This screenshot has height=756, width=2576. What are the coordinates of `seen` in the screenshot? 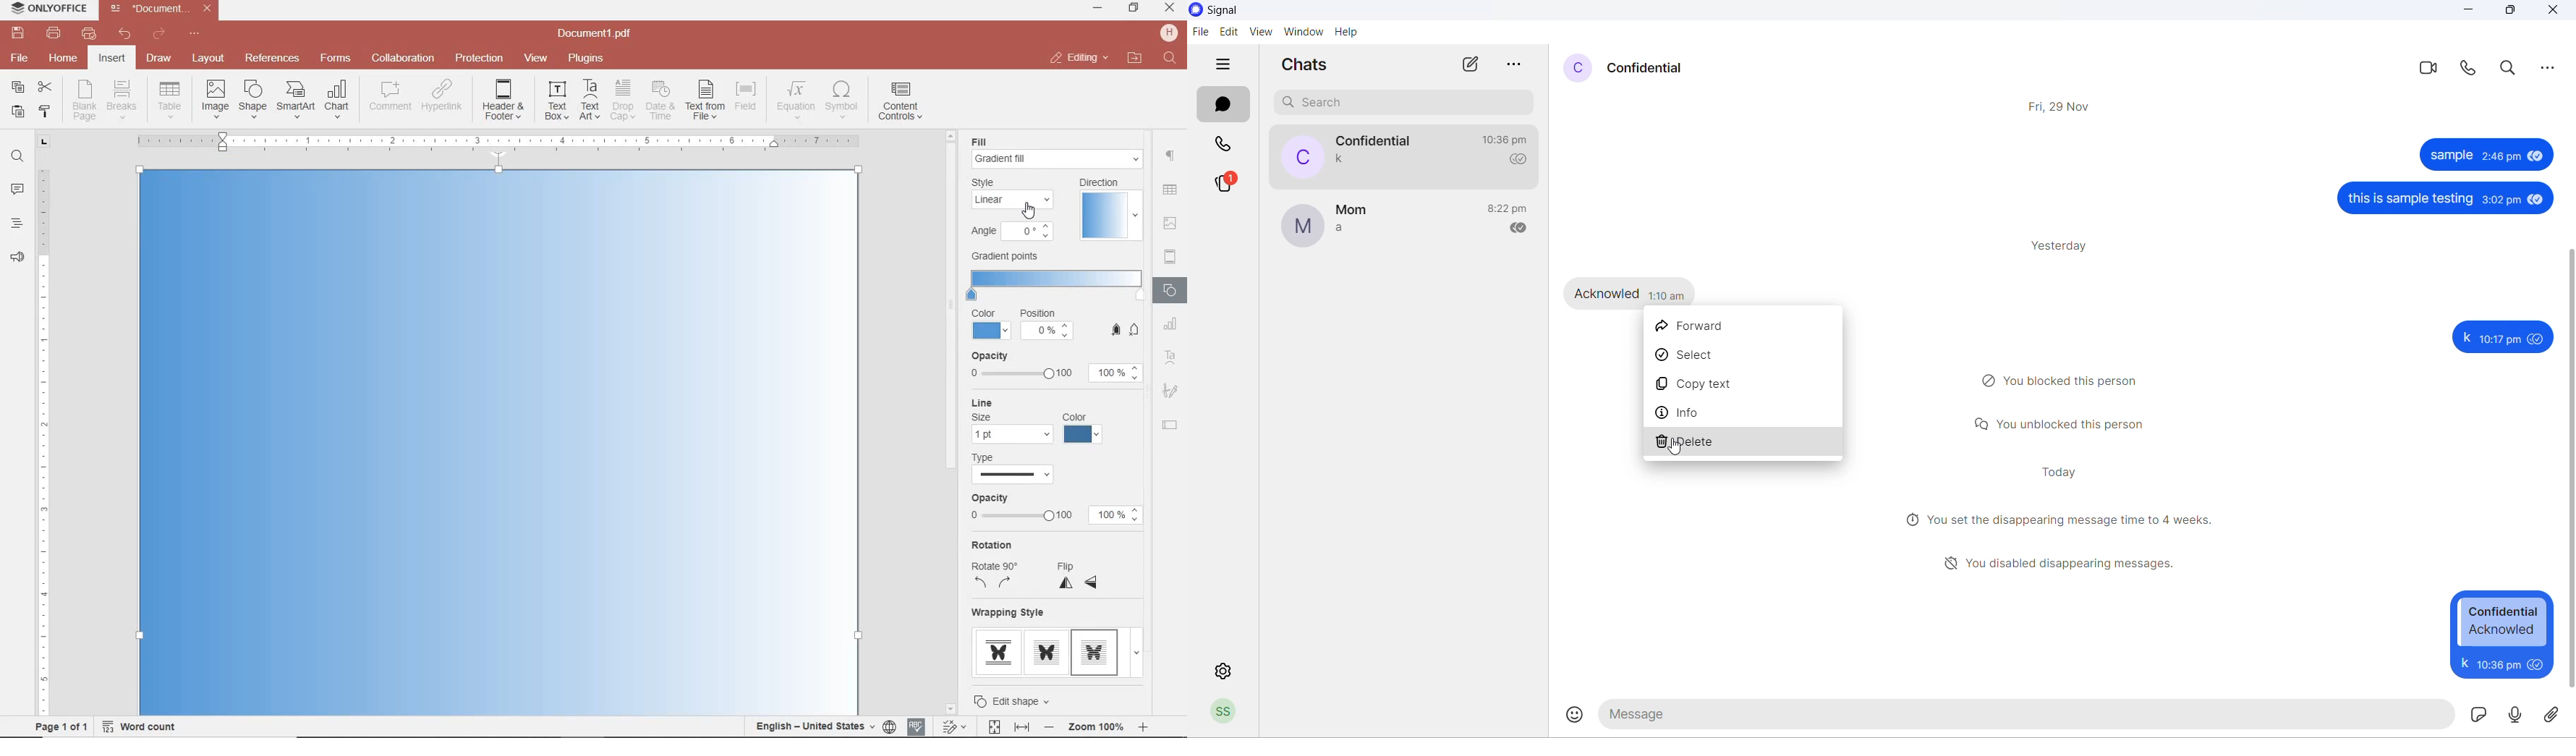 It's located at (2539, 665).